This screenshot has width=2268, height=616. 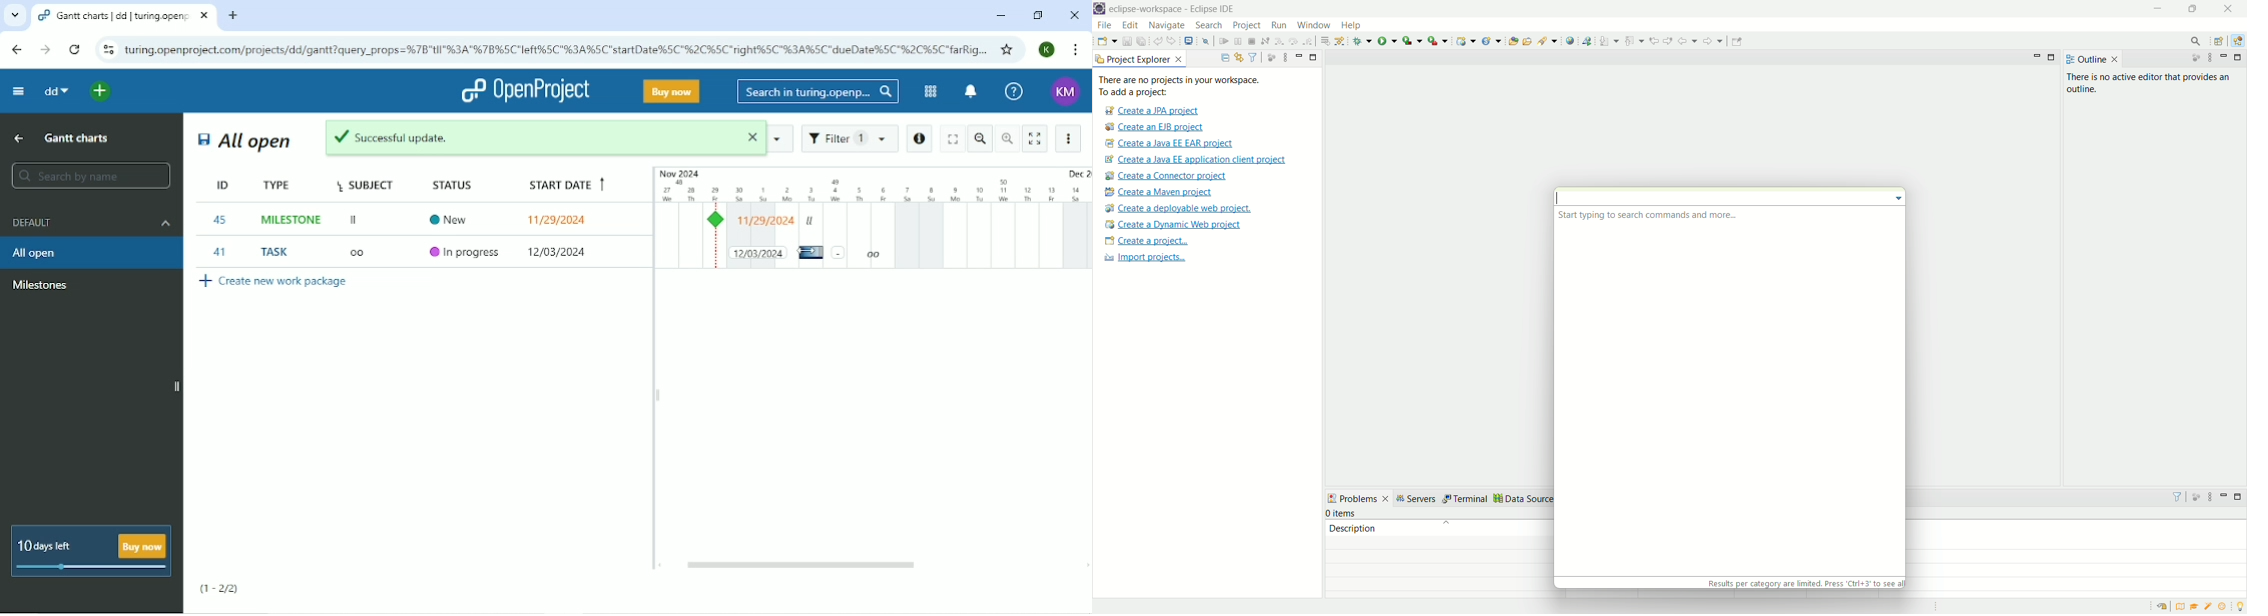 What do you see at coordinates (1167, 27) in the screenshot?
I see `navigate` at bounding box center [1167, 27].